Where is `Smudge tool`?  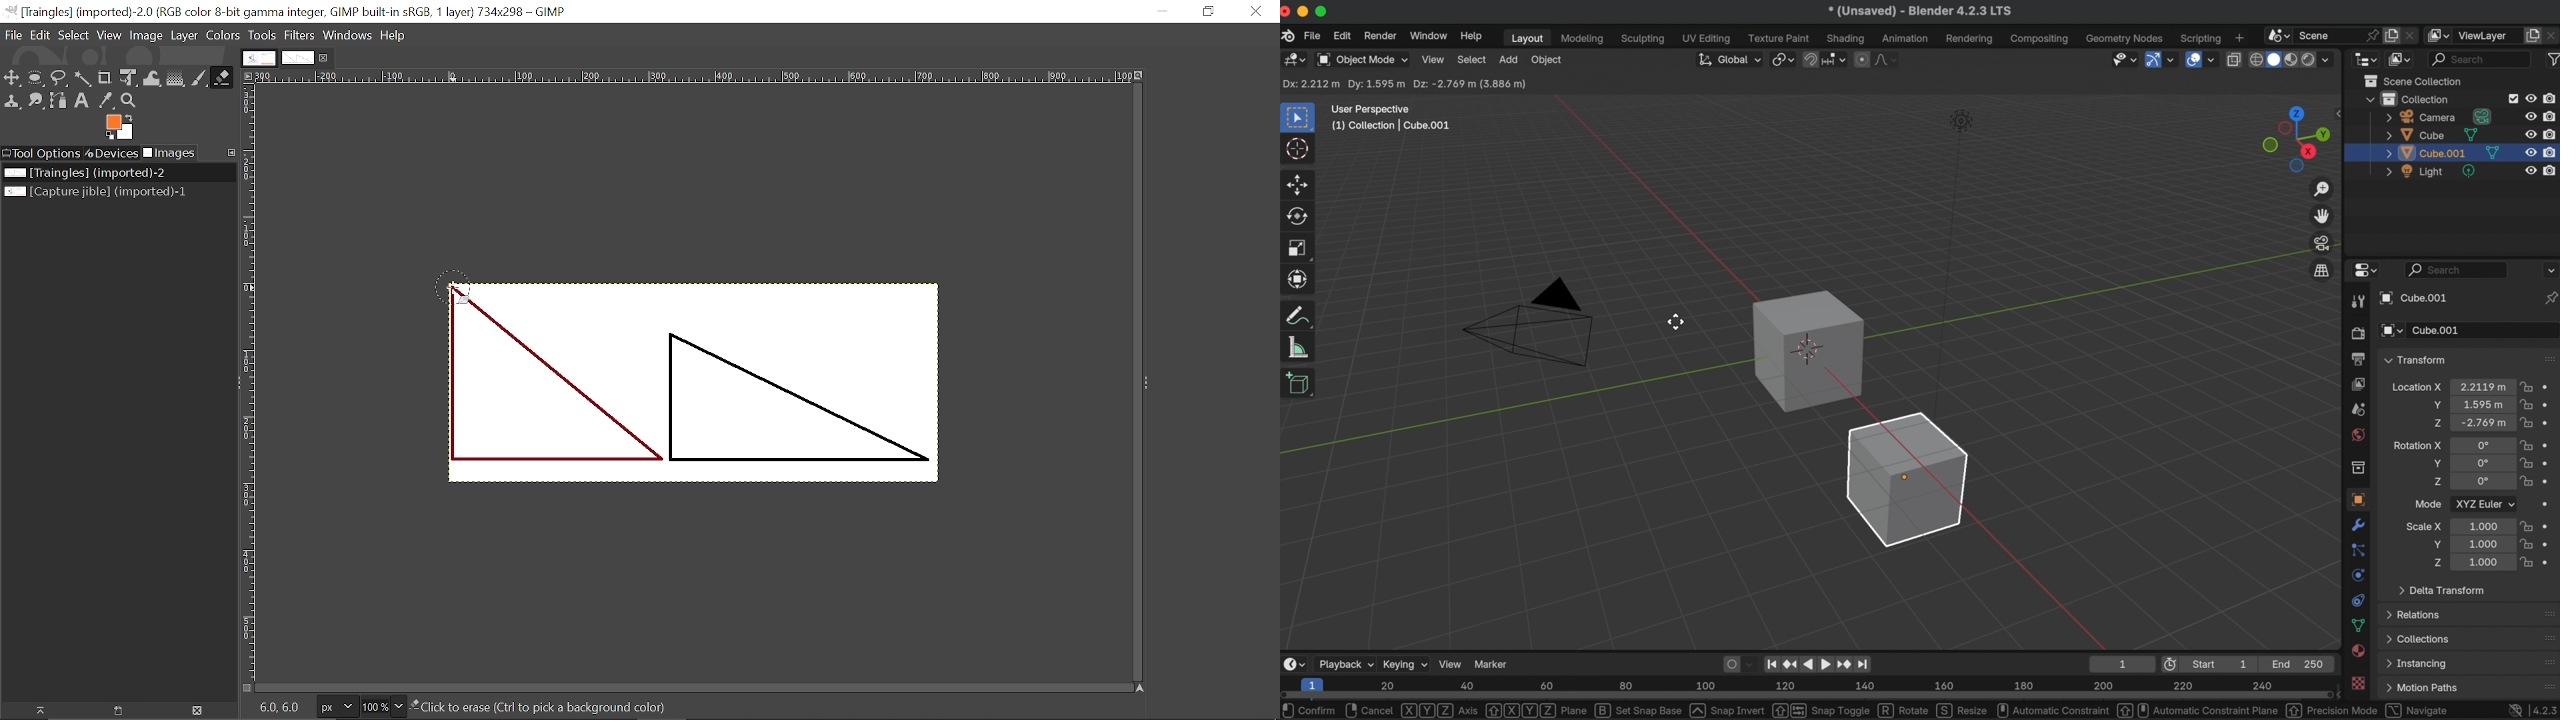
Smudge tool is located at coordinates (36, 101).